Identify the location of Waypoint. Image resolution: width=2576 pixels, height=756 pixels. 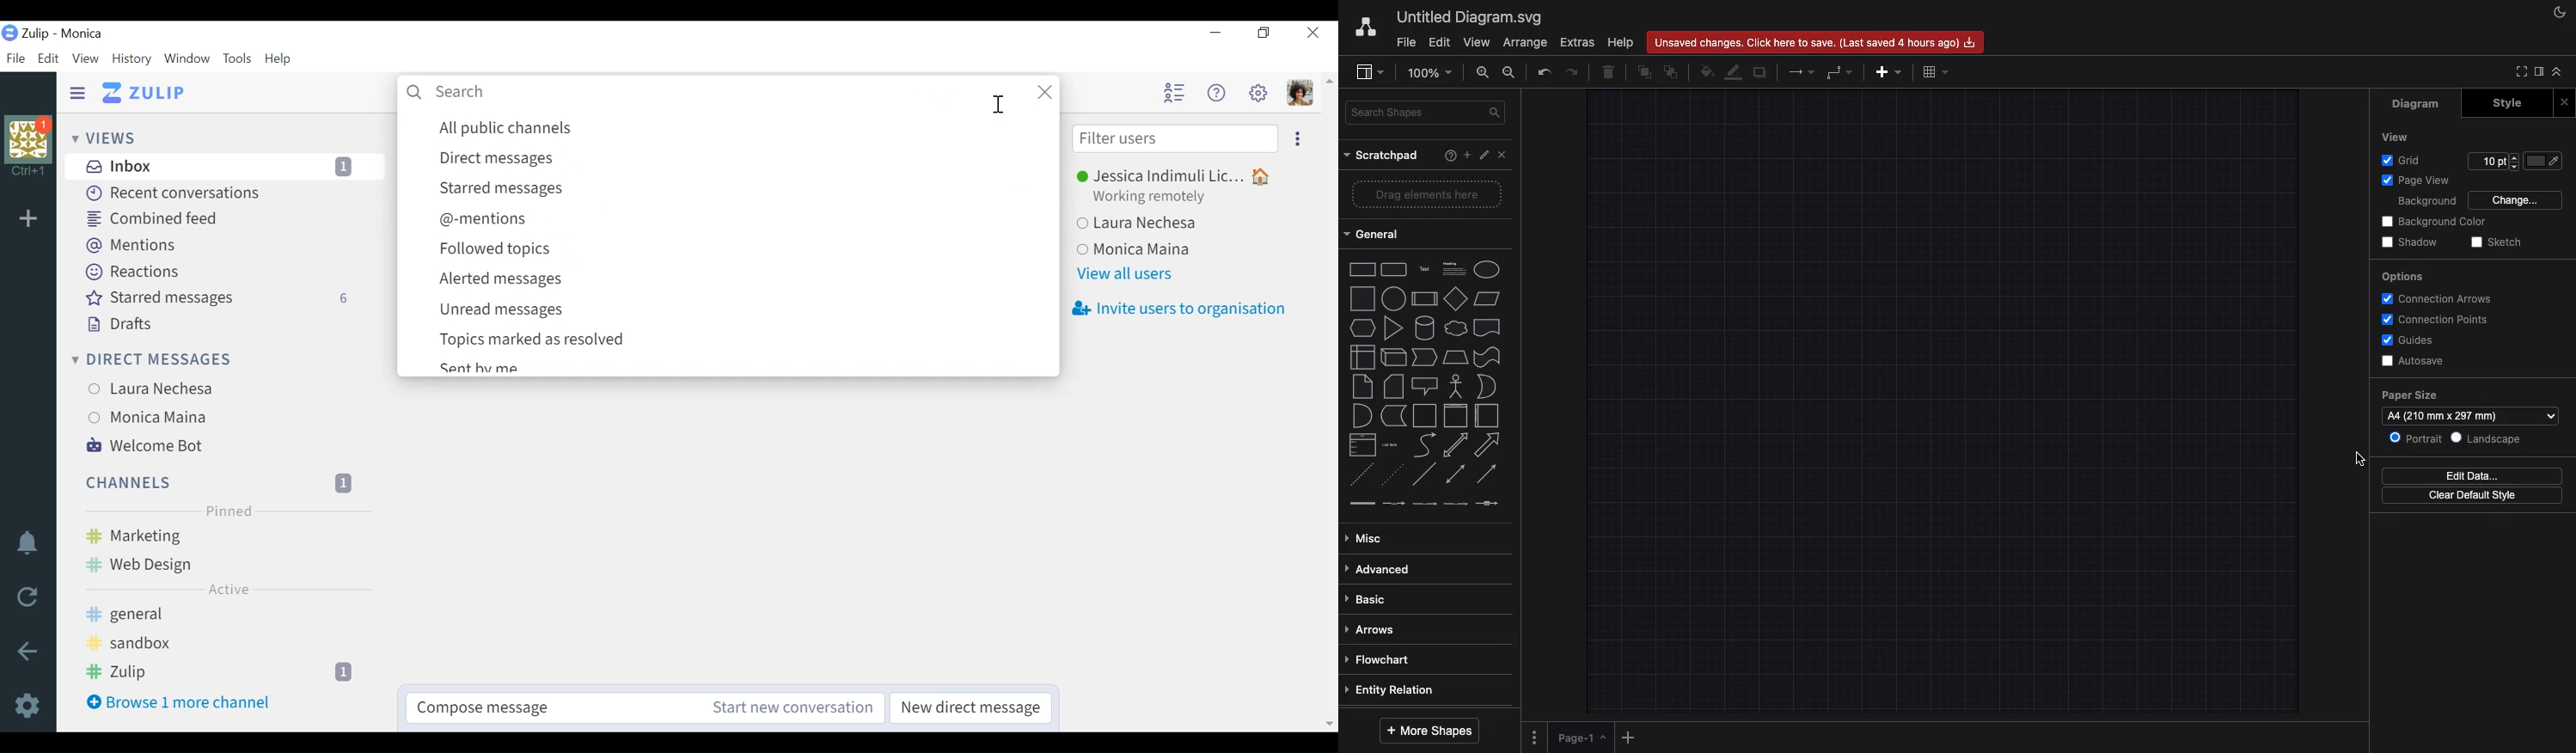
(1839, 75).